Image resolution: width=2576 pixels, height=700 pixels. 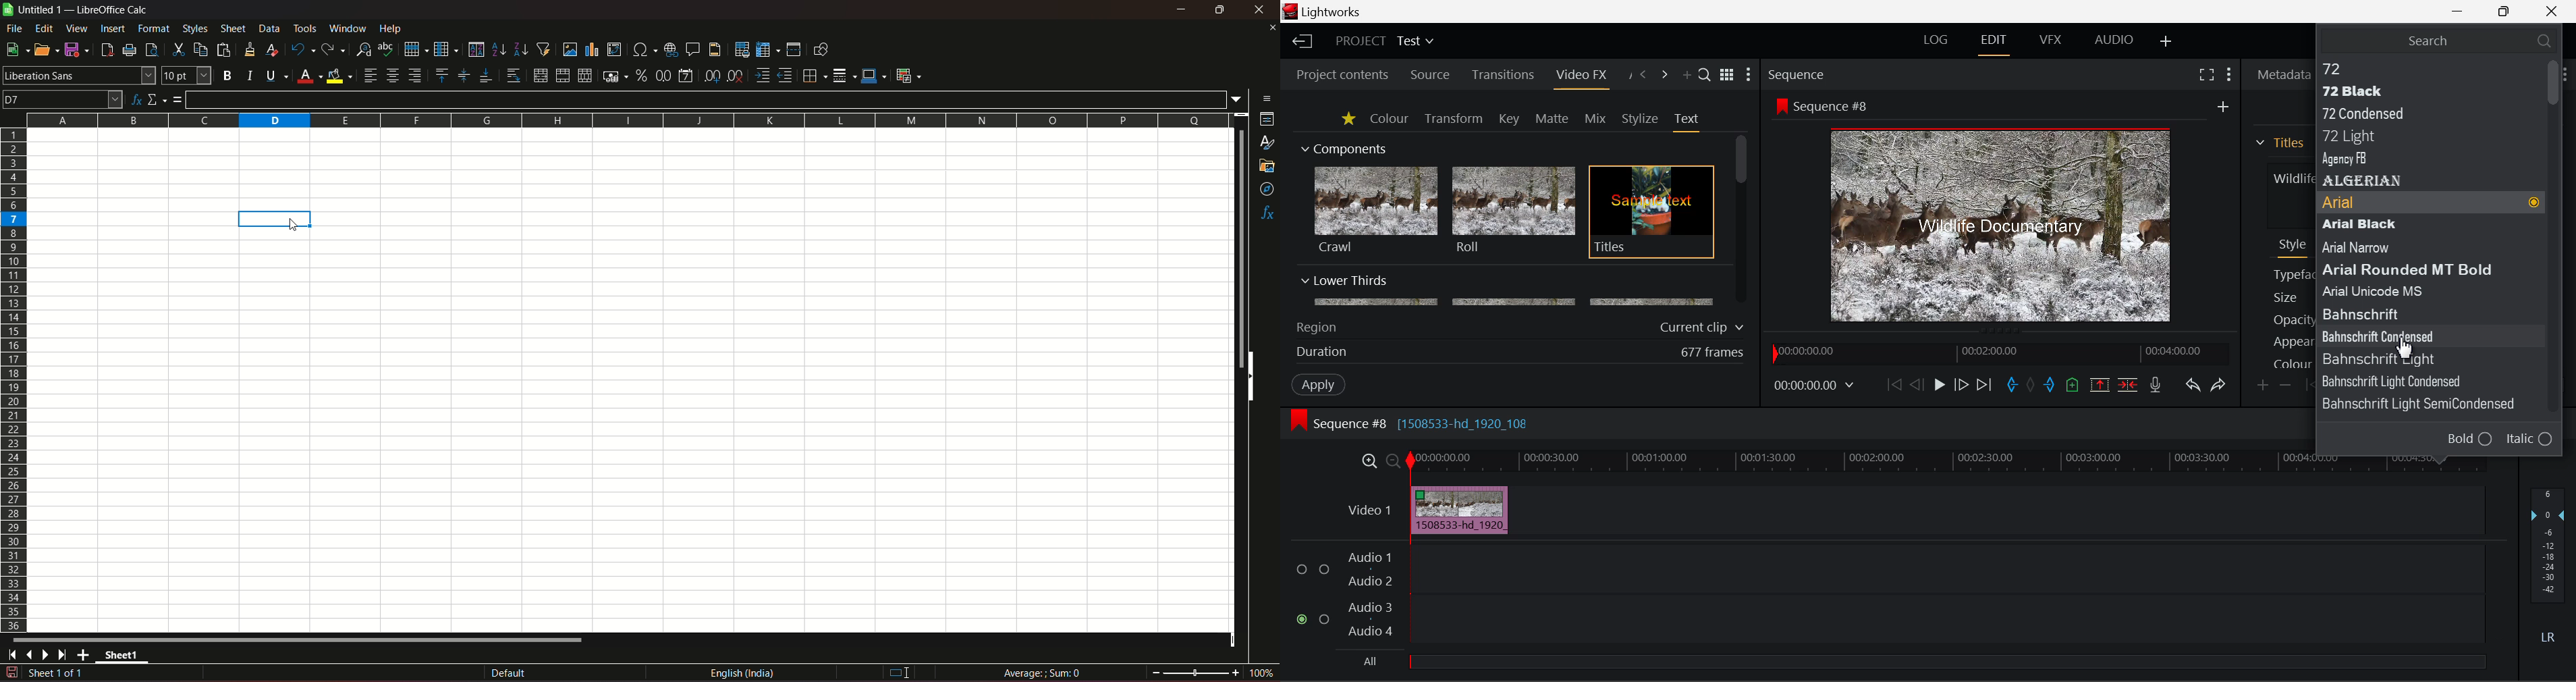 What do you see at coordinates (340, 75) in the screenshot?
I see `background color` at bounding box center [340, 75].